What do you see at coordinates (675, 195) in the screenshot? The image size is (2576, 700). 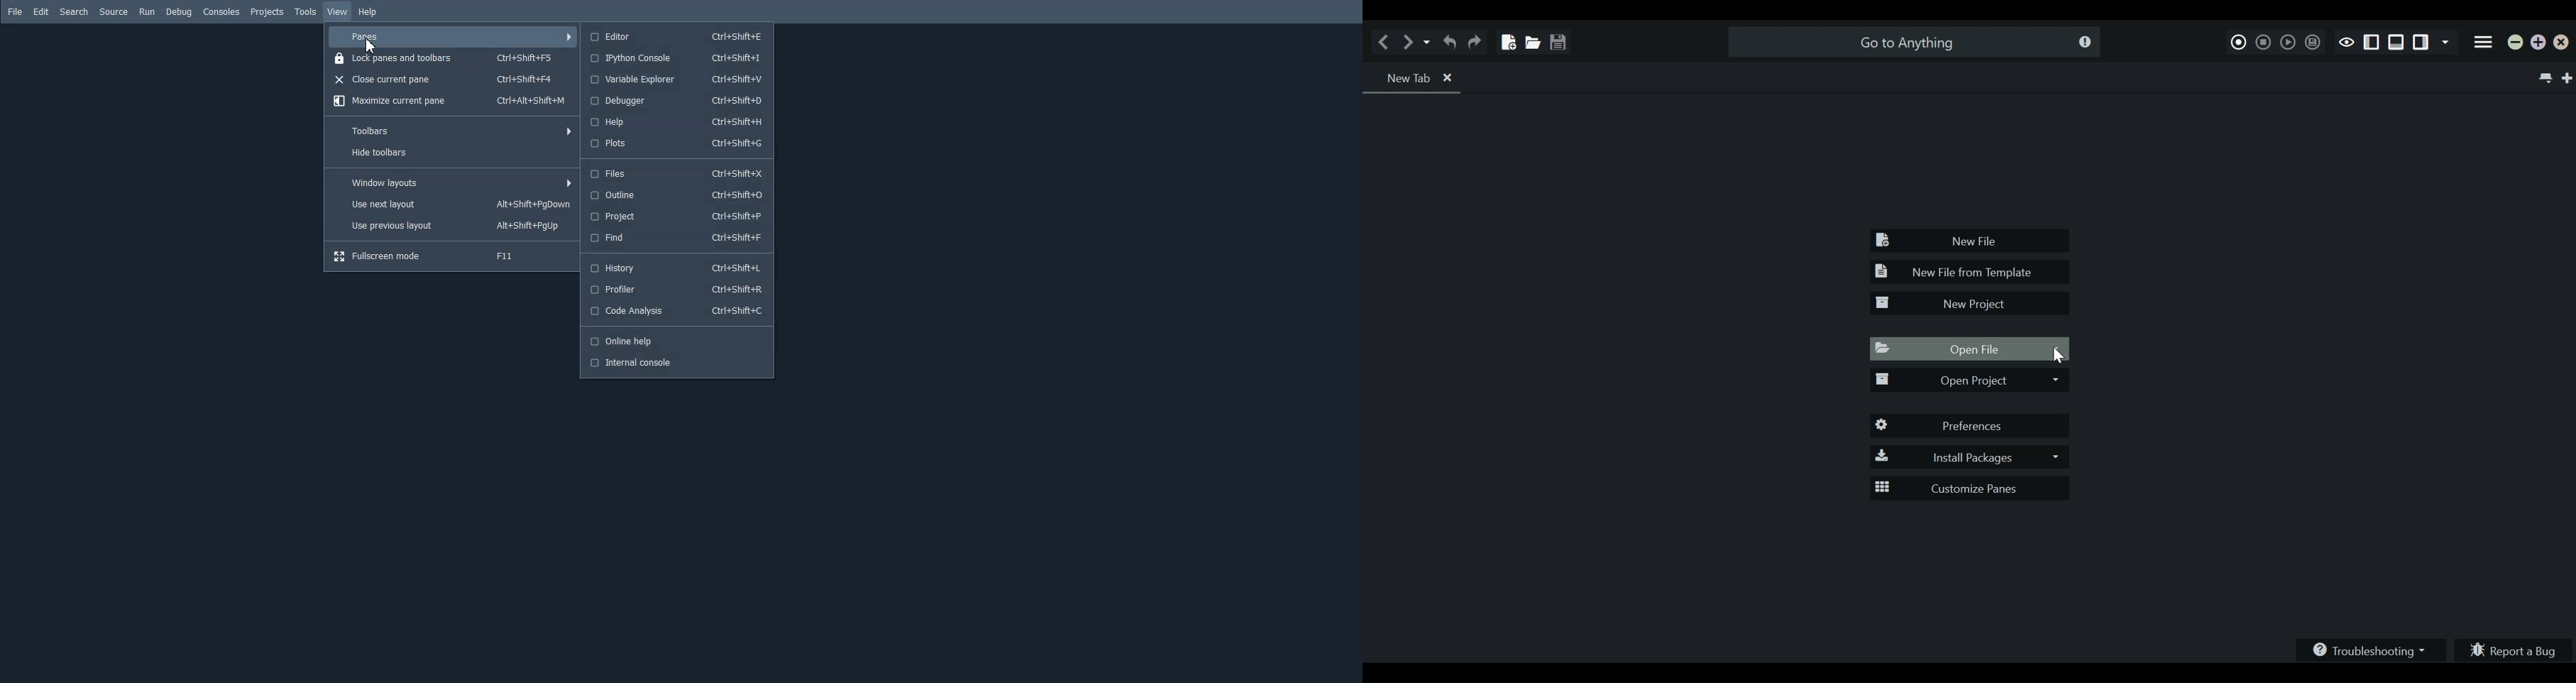 I see `Outline` at bounding box center [675, 195].